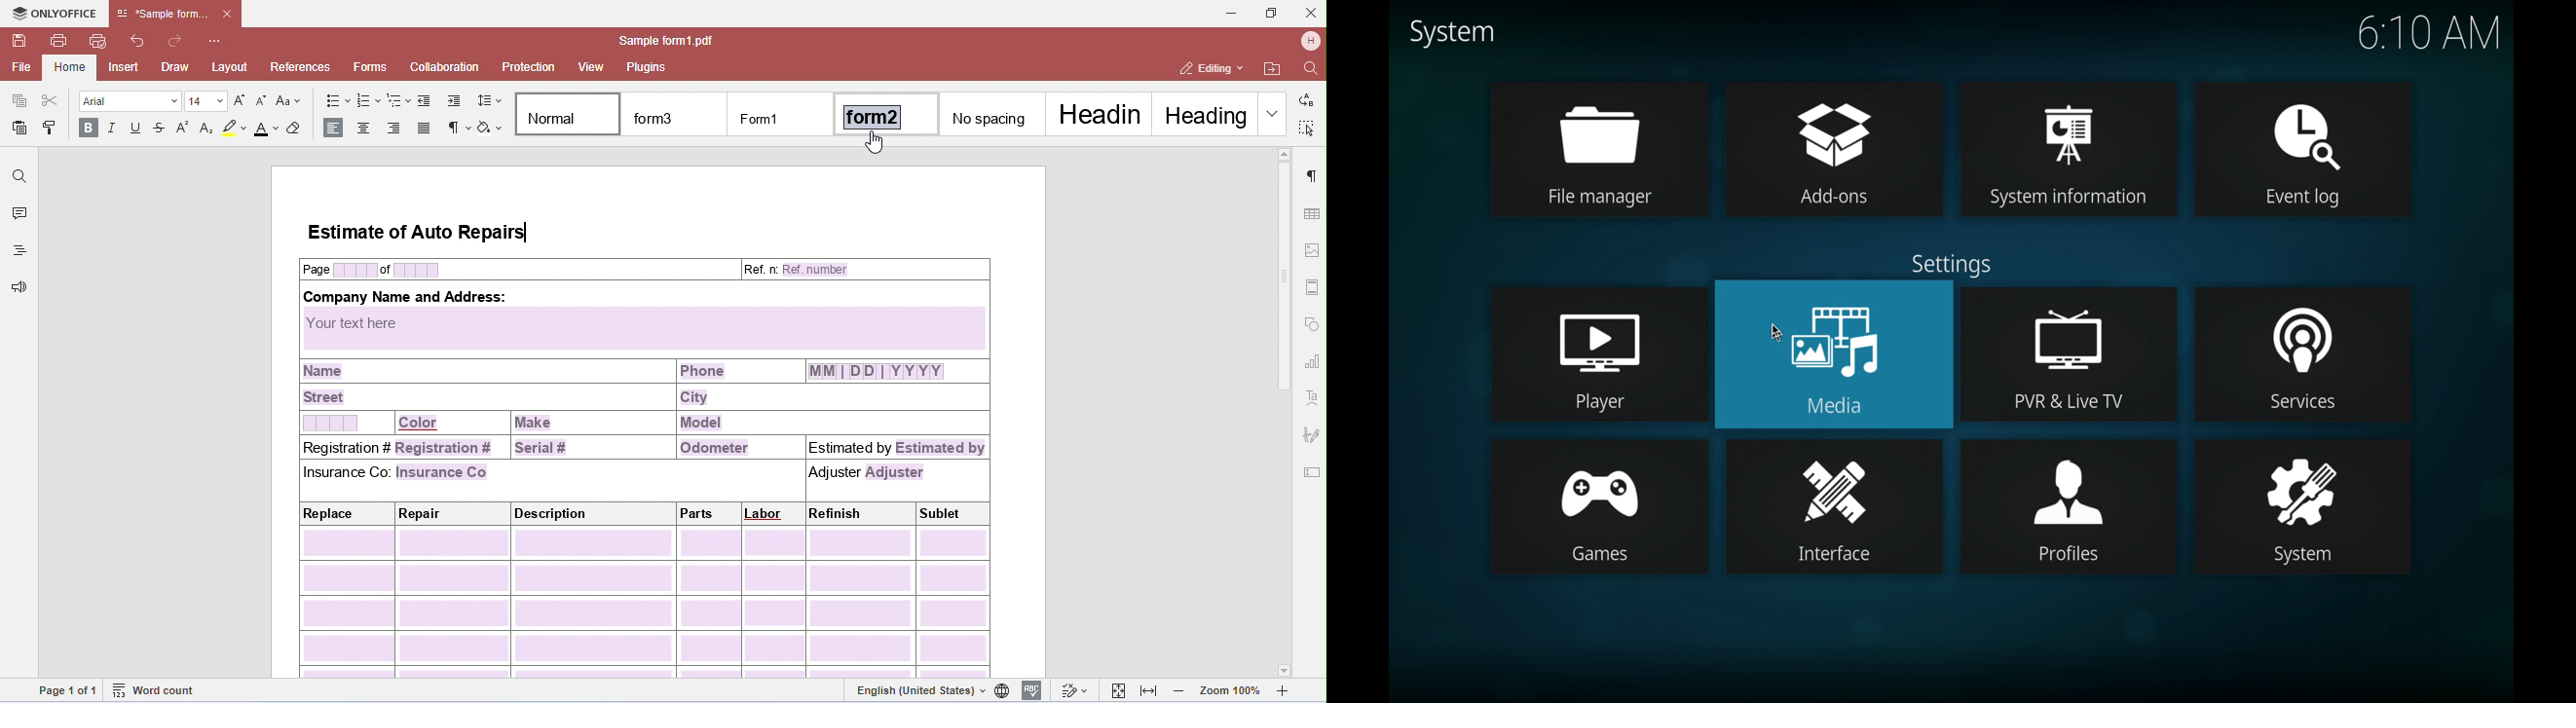  What do you see at coordinates (2303, 354) in the screenshot?
I see `services` at bounding box center [2303, 354].